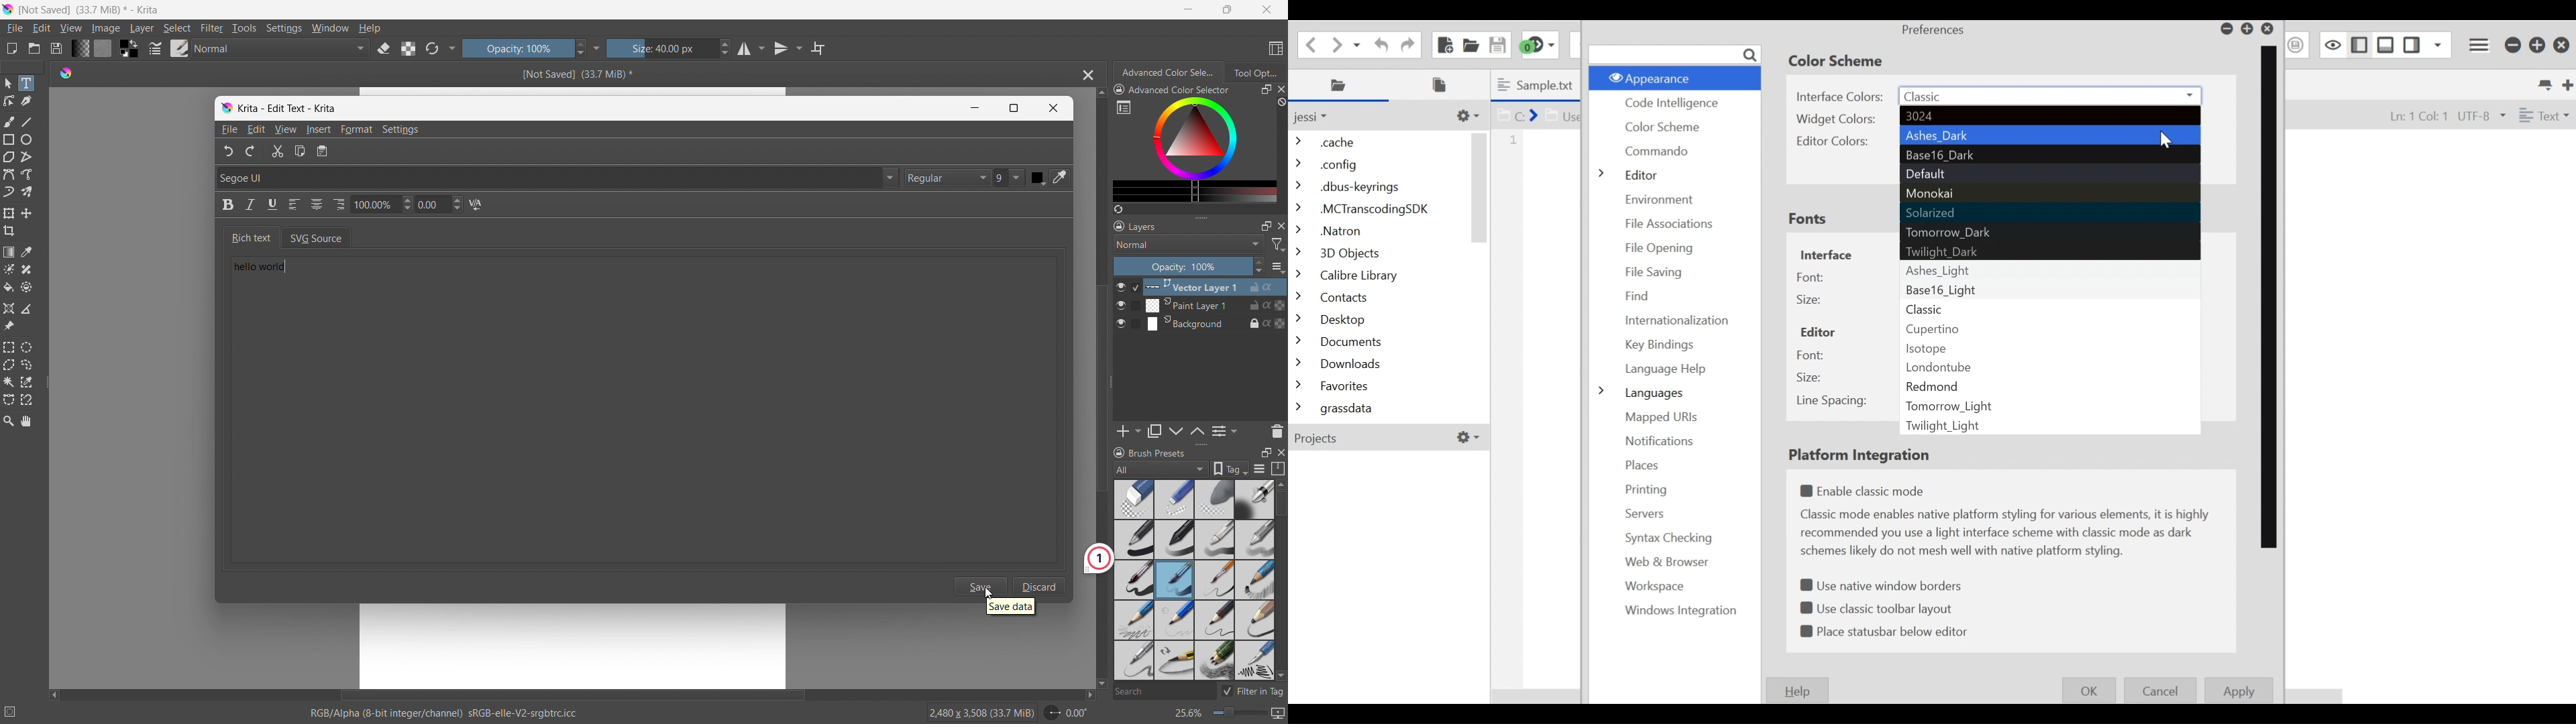  I want to click on Maximize, so click(1014, 108).